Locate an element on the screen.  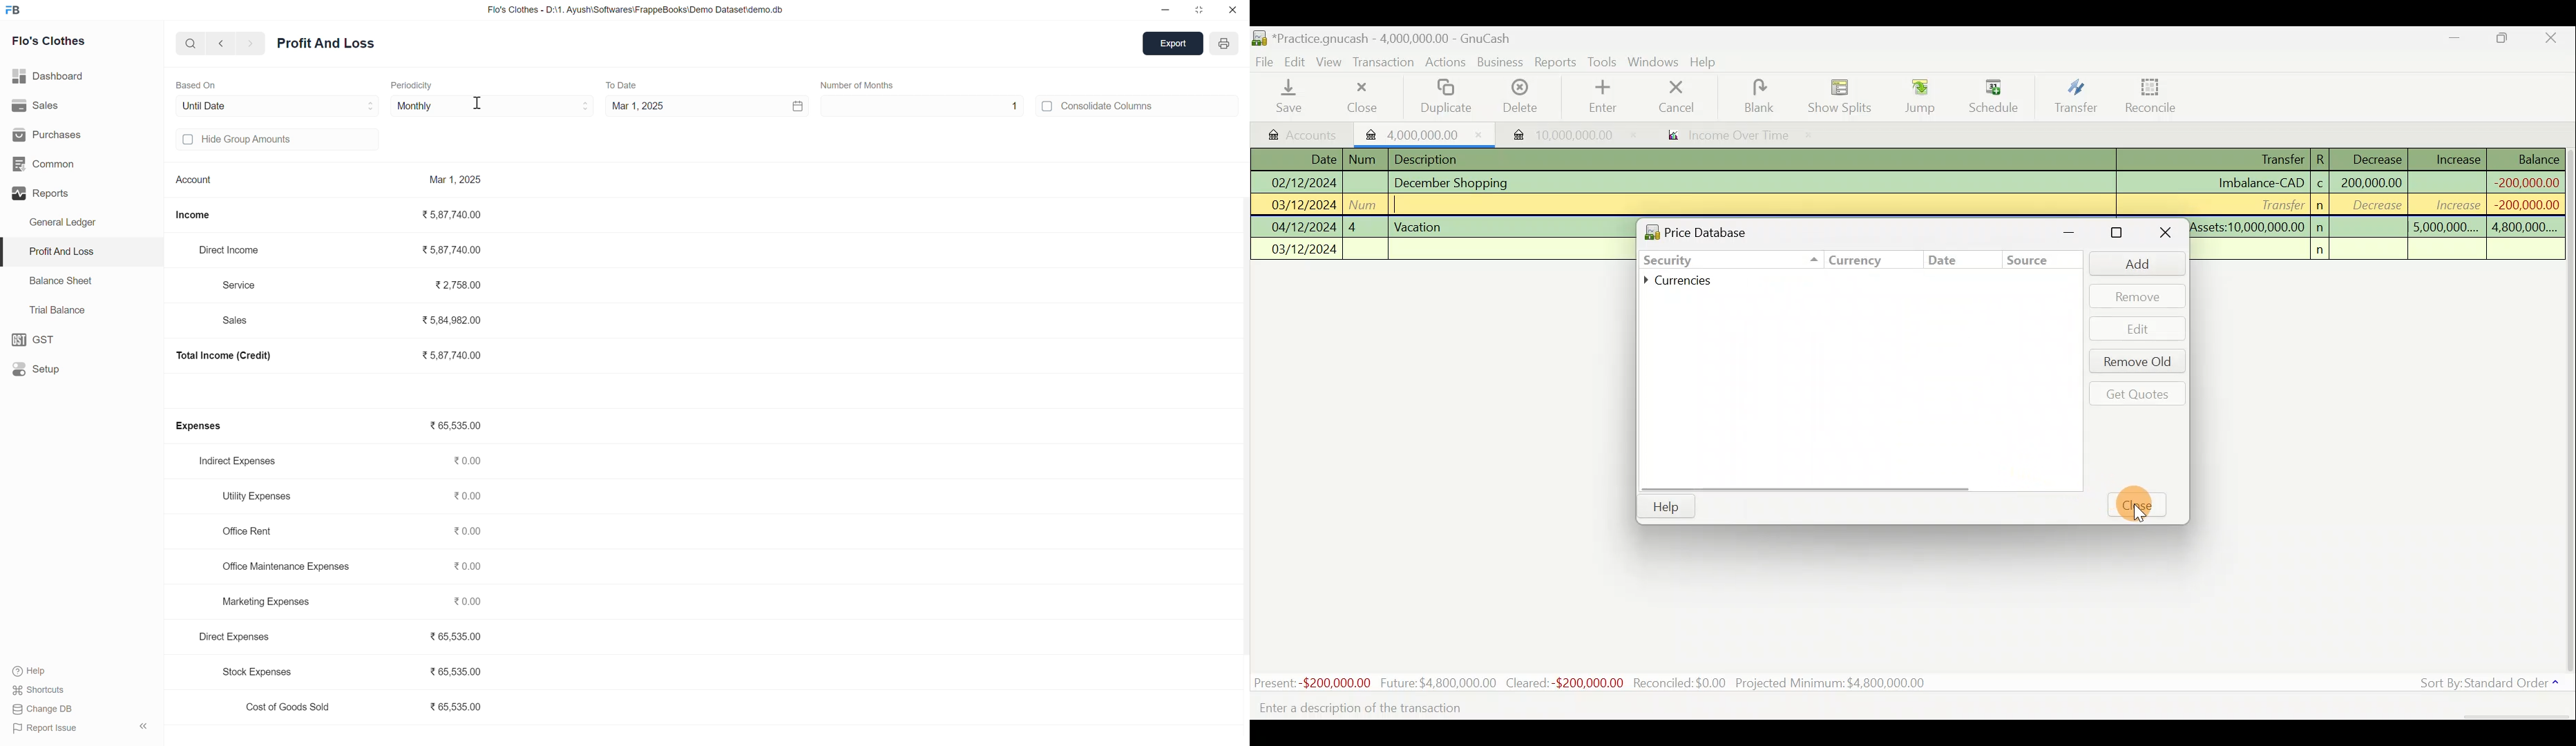
Mar 1, 2025 is located at coordinates (641, 105).